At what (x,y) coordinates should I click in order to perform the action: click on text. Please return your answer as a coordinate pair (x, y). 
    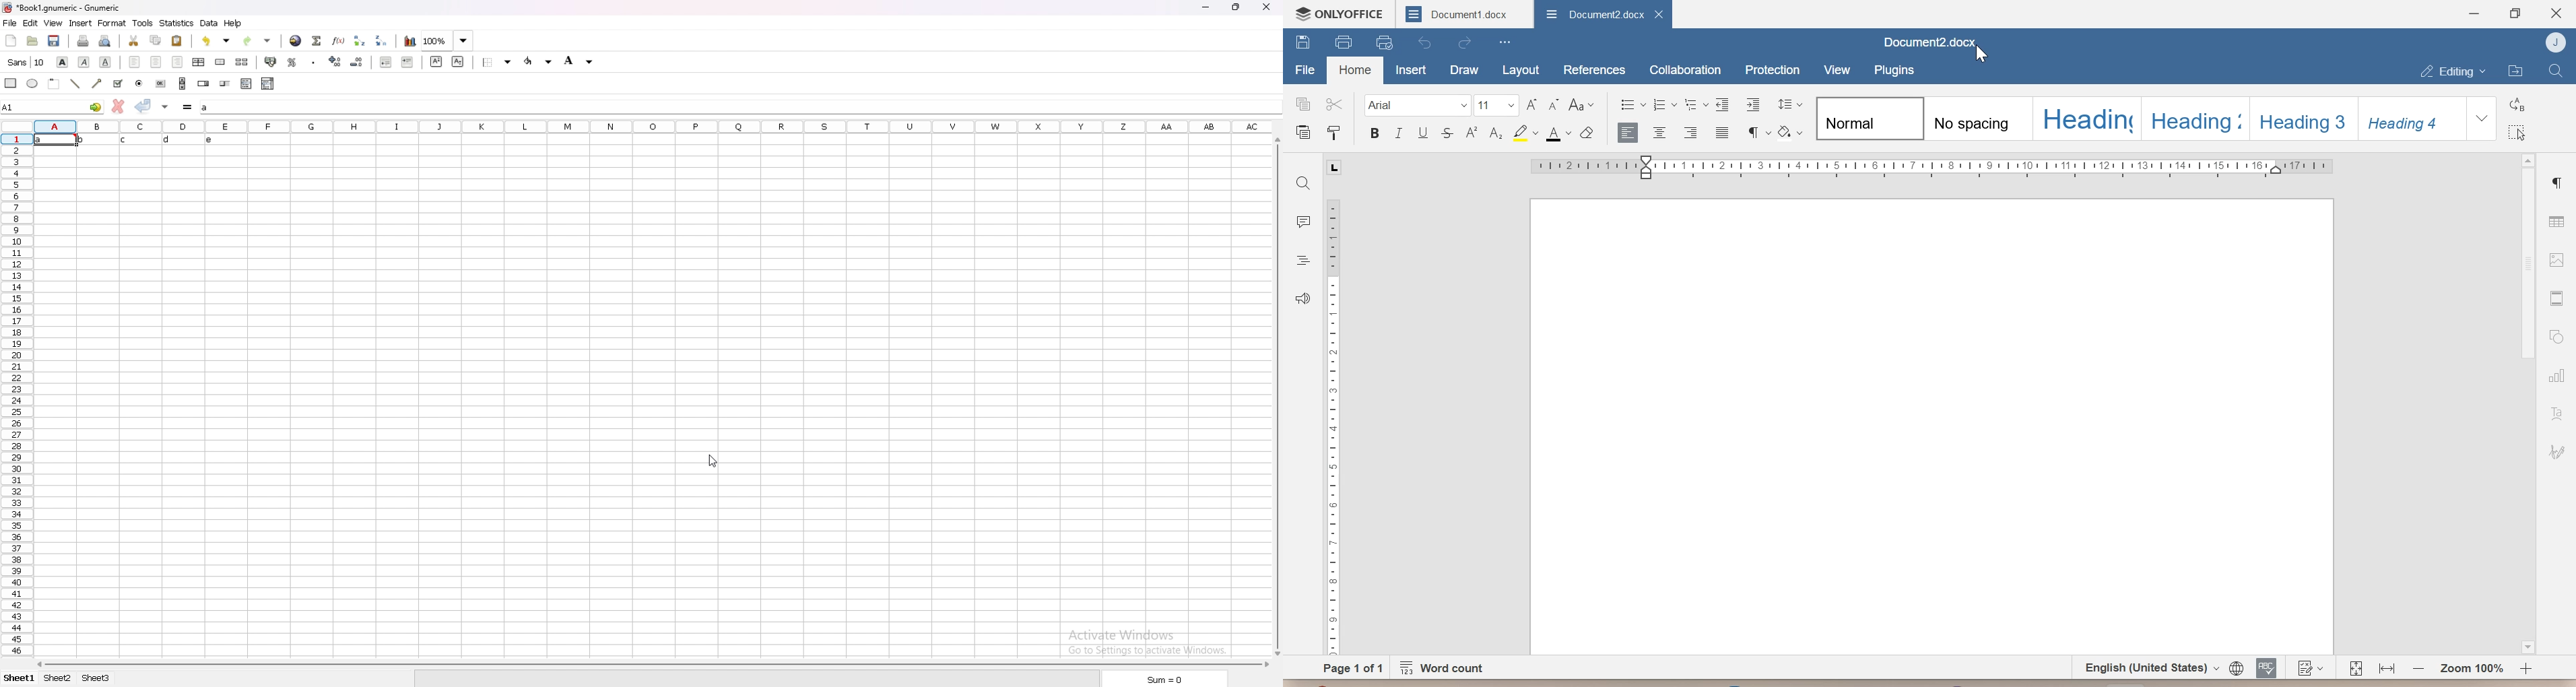
    Looking at the image, I should click on (126, 140).